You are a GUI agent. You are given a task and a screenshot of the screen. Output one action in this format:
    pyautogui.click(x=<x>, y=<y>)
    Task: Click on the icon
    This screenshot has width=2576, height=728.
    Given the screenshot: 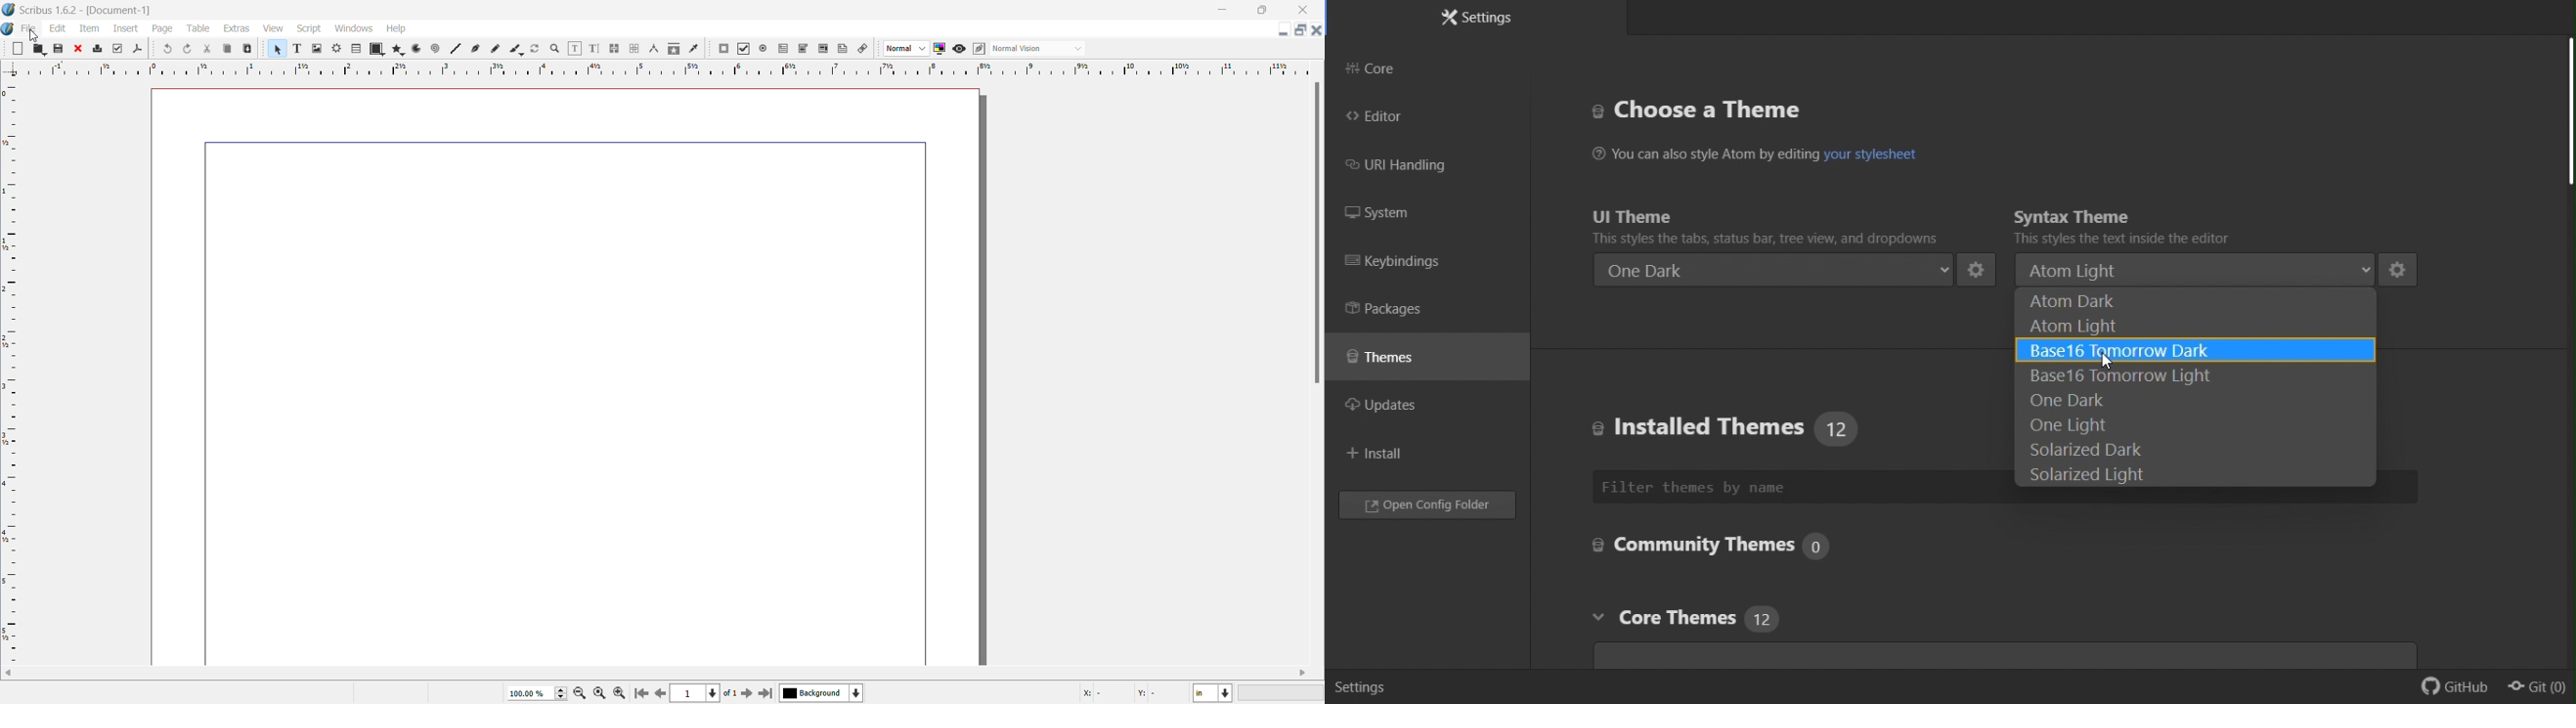 What is the action you would take?
    pyautogui.click(x=475, y=50)
    